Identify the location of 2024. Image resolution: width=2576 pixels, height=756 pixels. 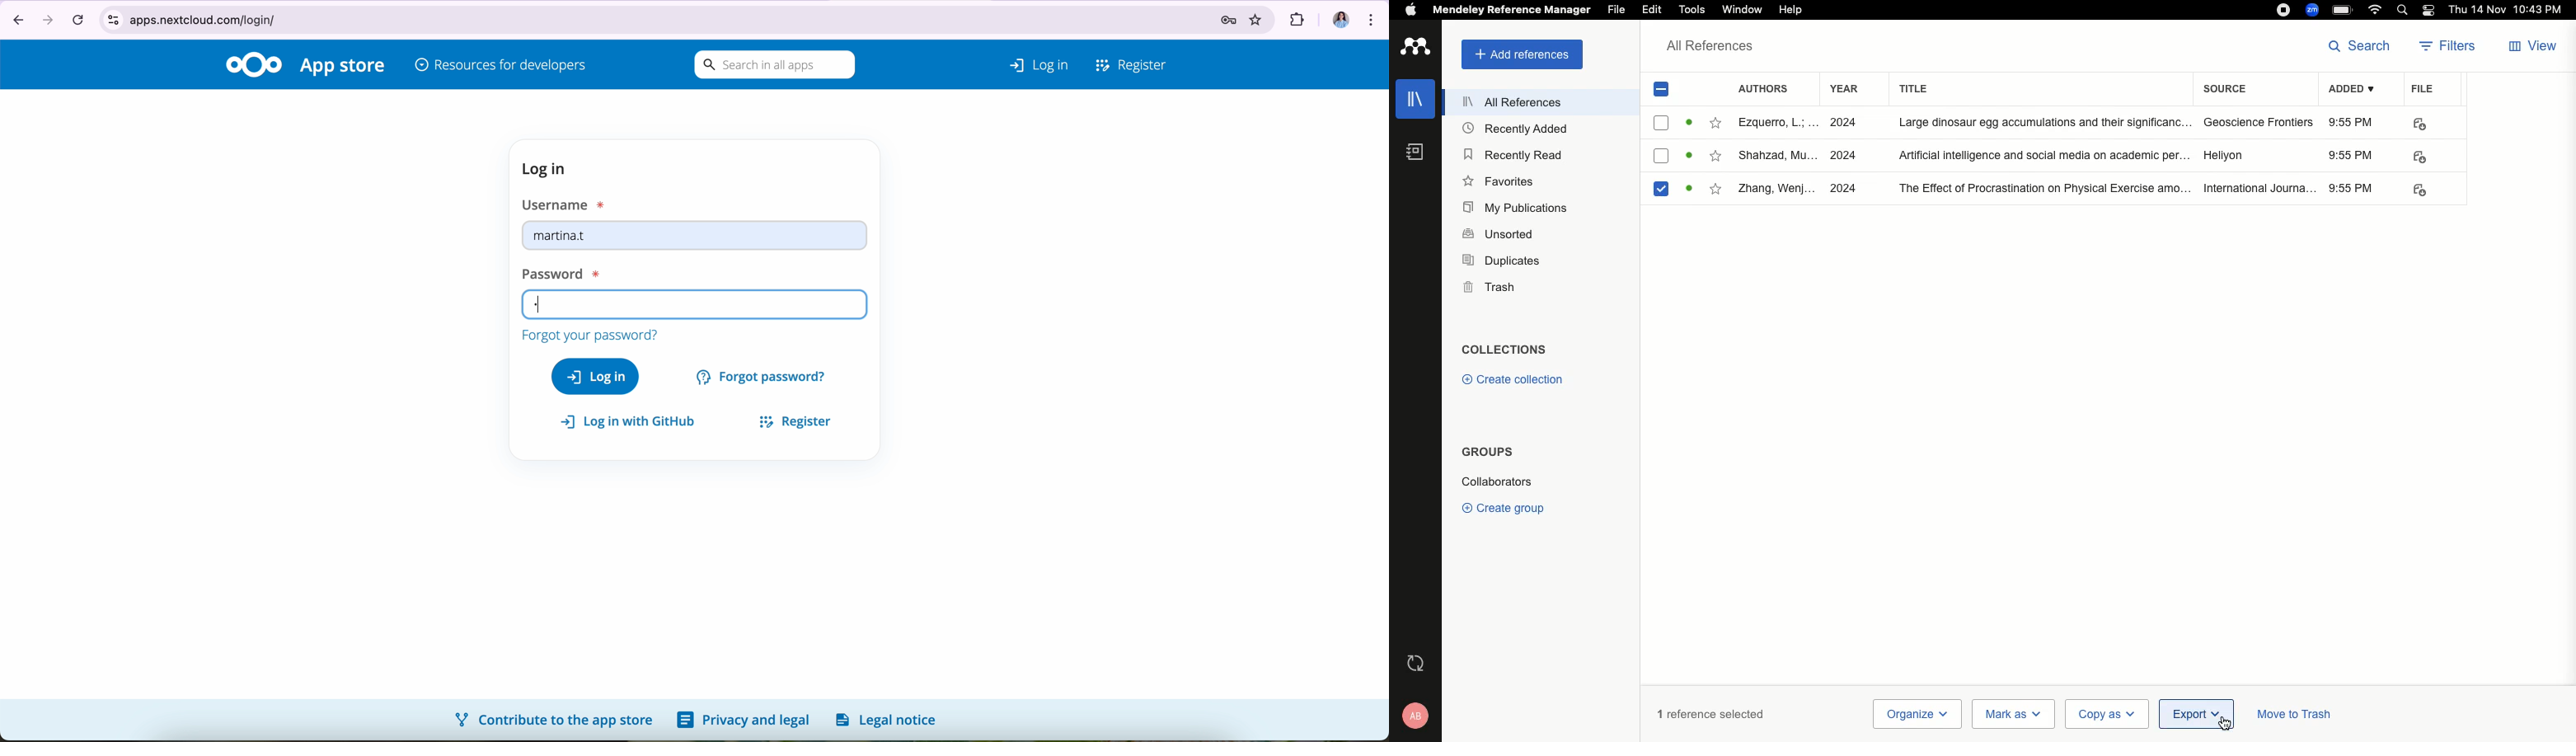
(1844, 190).